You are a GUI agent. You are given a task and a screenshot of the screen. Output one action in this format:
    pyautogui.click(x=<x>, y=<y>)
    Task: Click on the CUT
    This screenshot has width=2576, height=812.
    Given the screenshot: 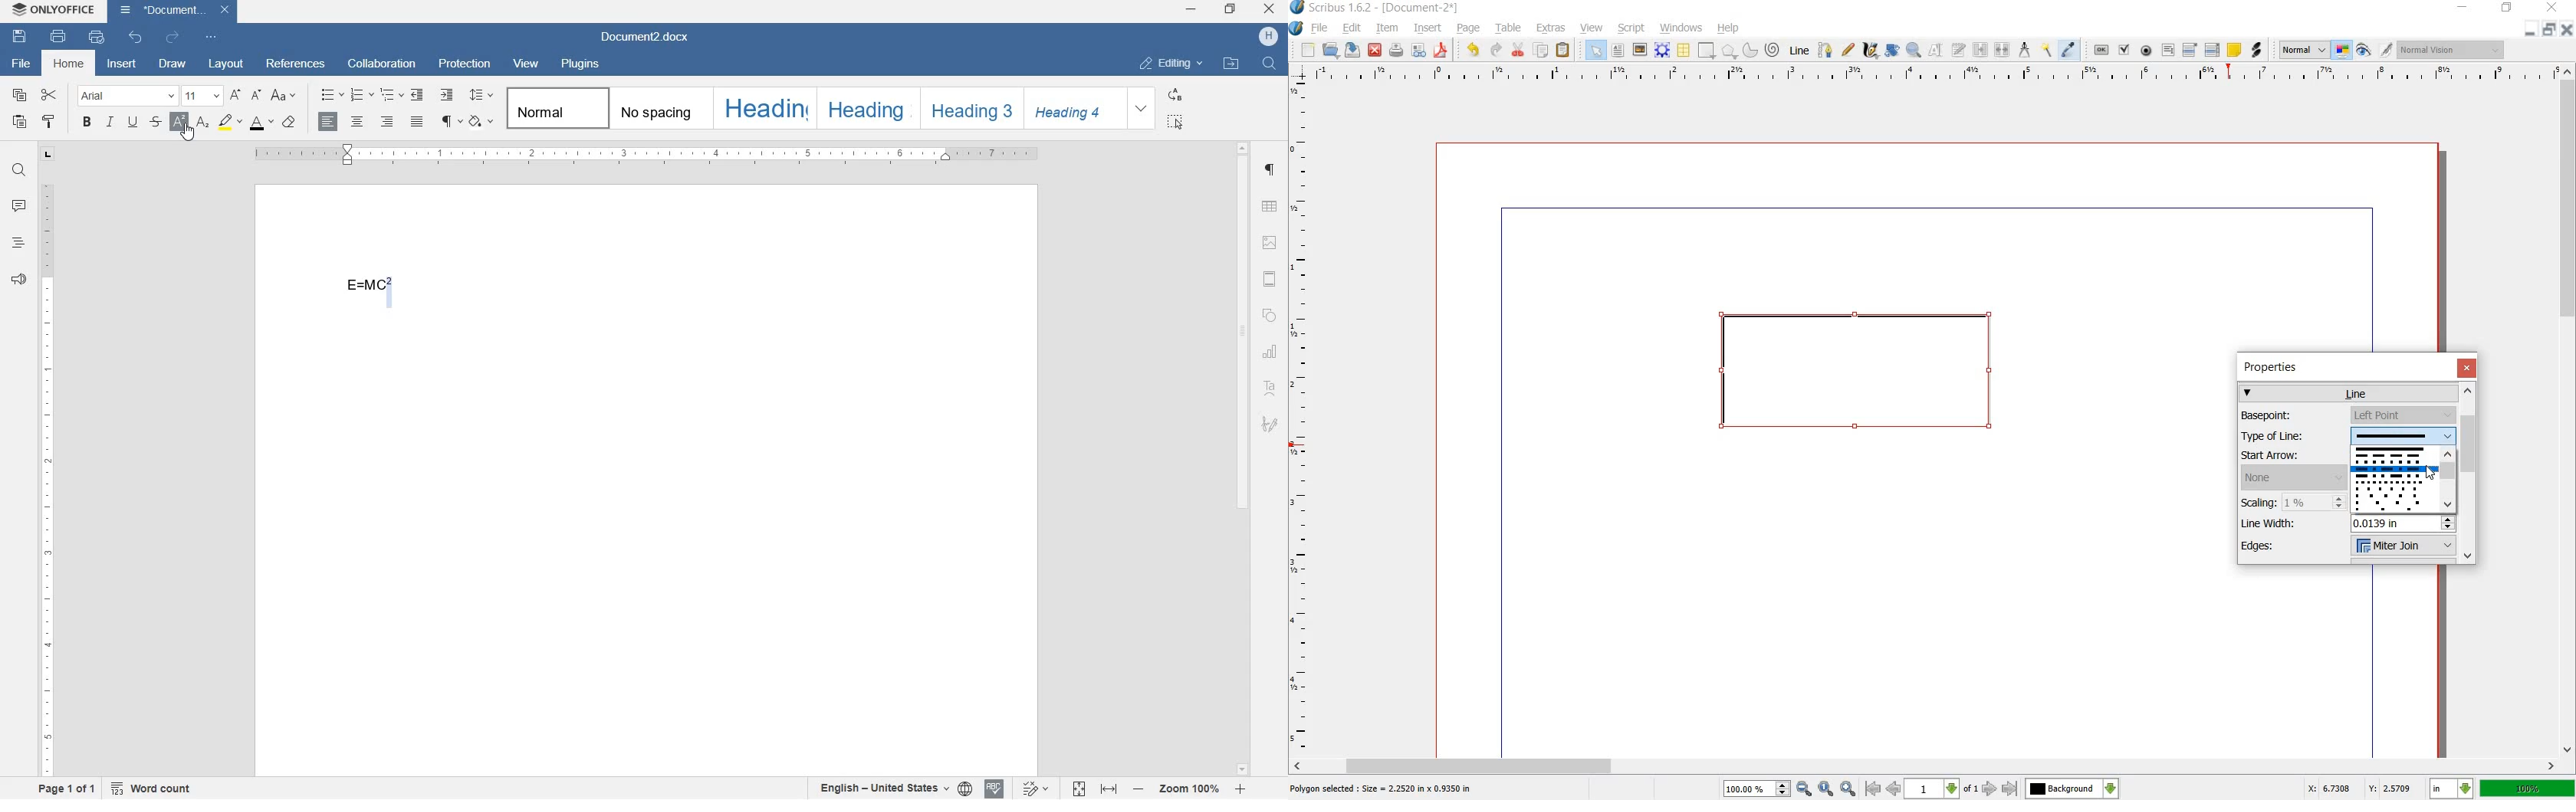 What is the action you would take?
    pyautogui.click(x=1519, y=50)
    